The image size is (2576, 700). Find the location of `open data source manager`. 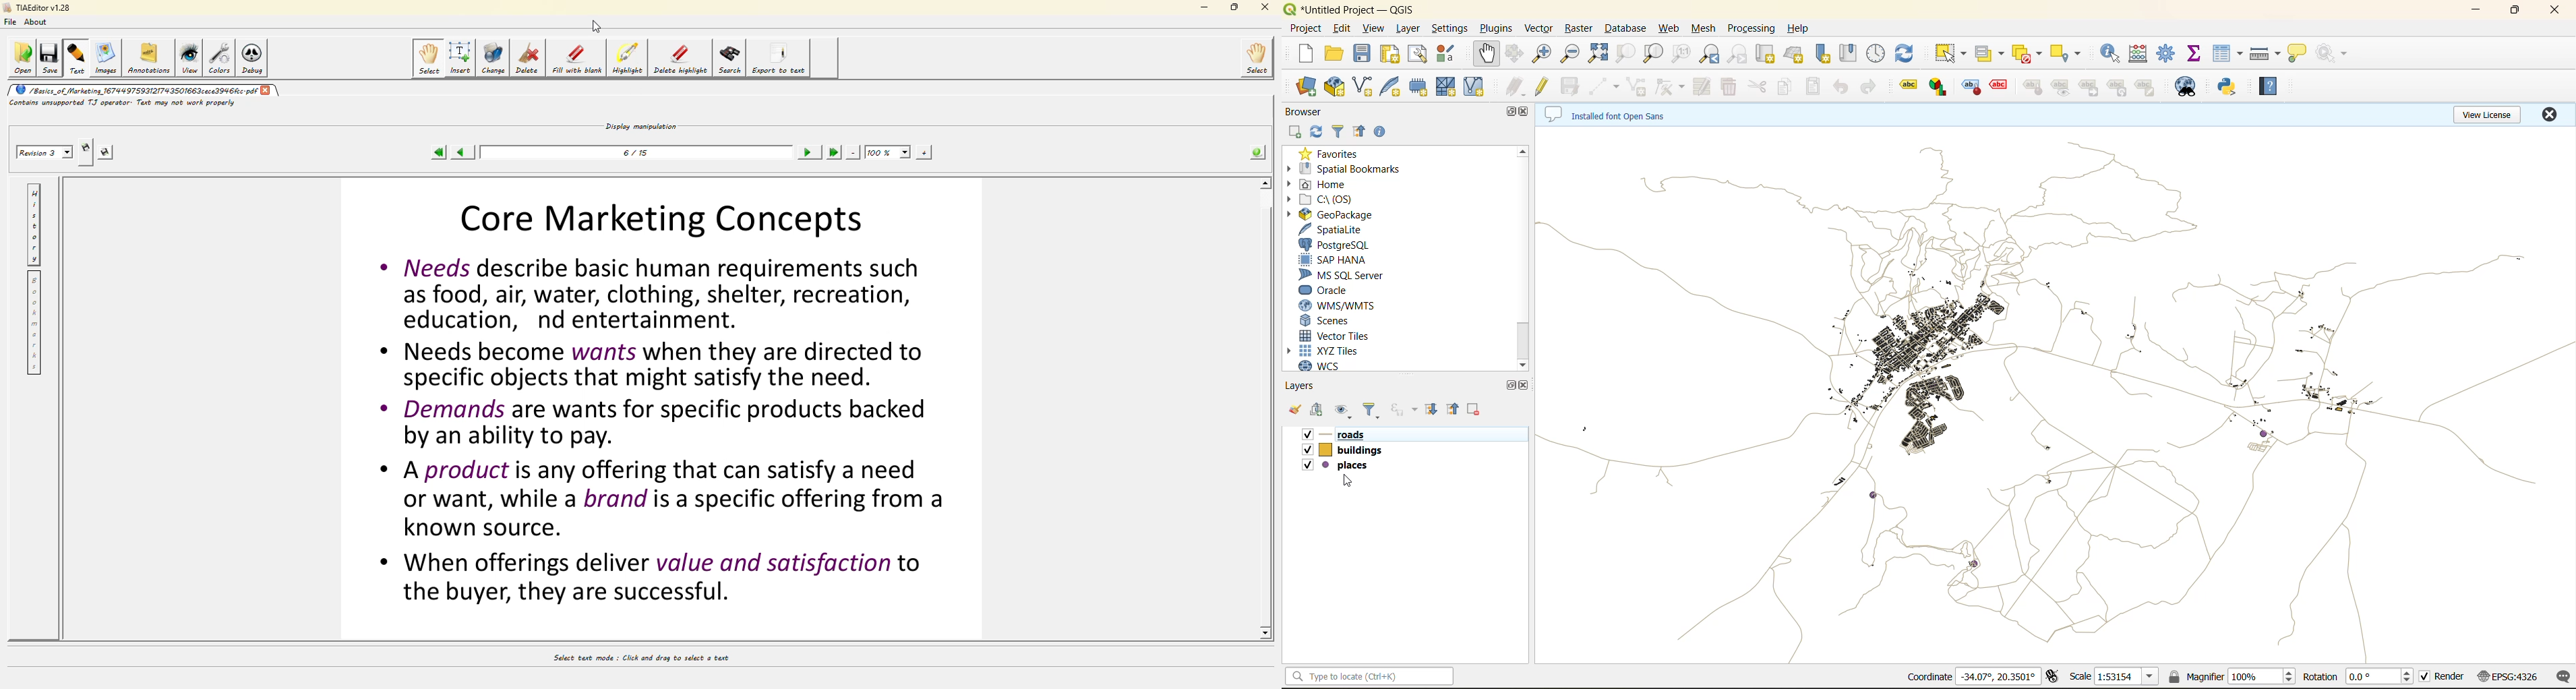

open data source manager is located at coordinates (1305, 89).